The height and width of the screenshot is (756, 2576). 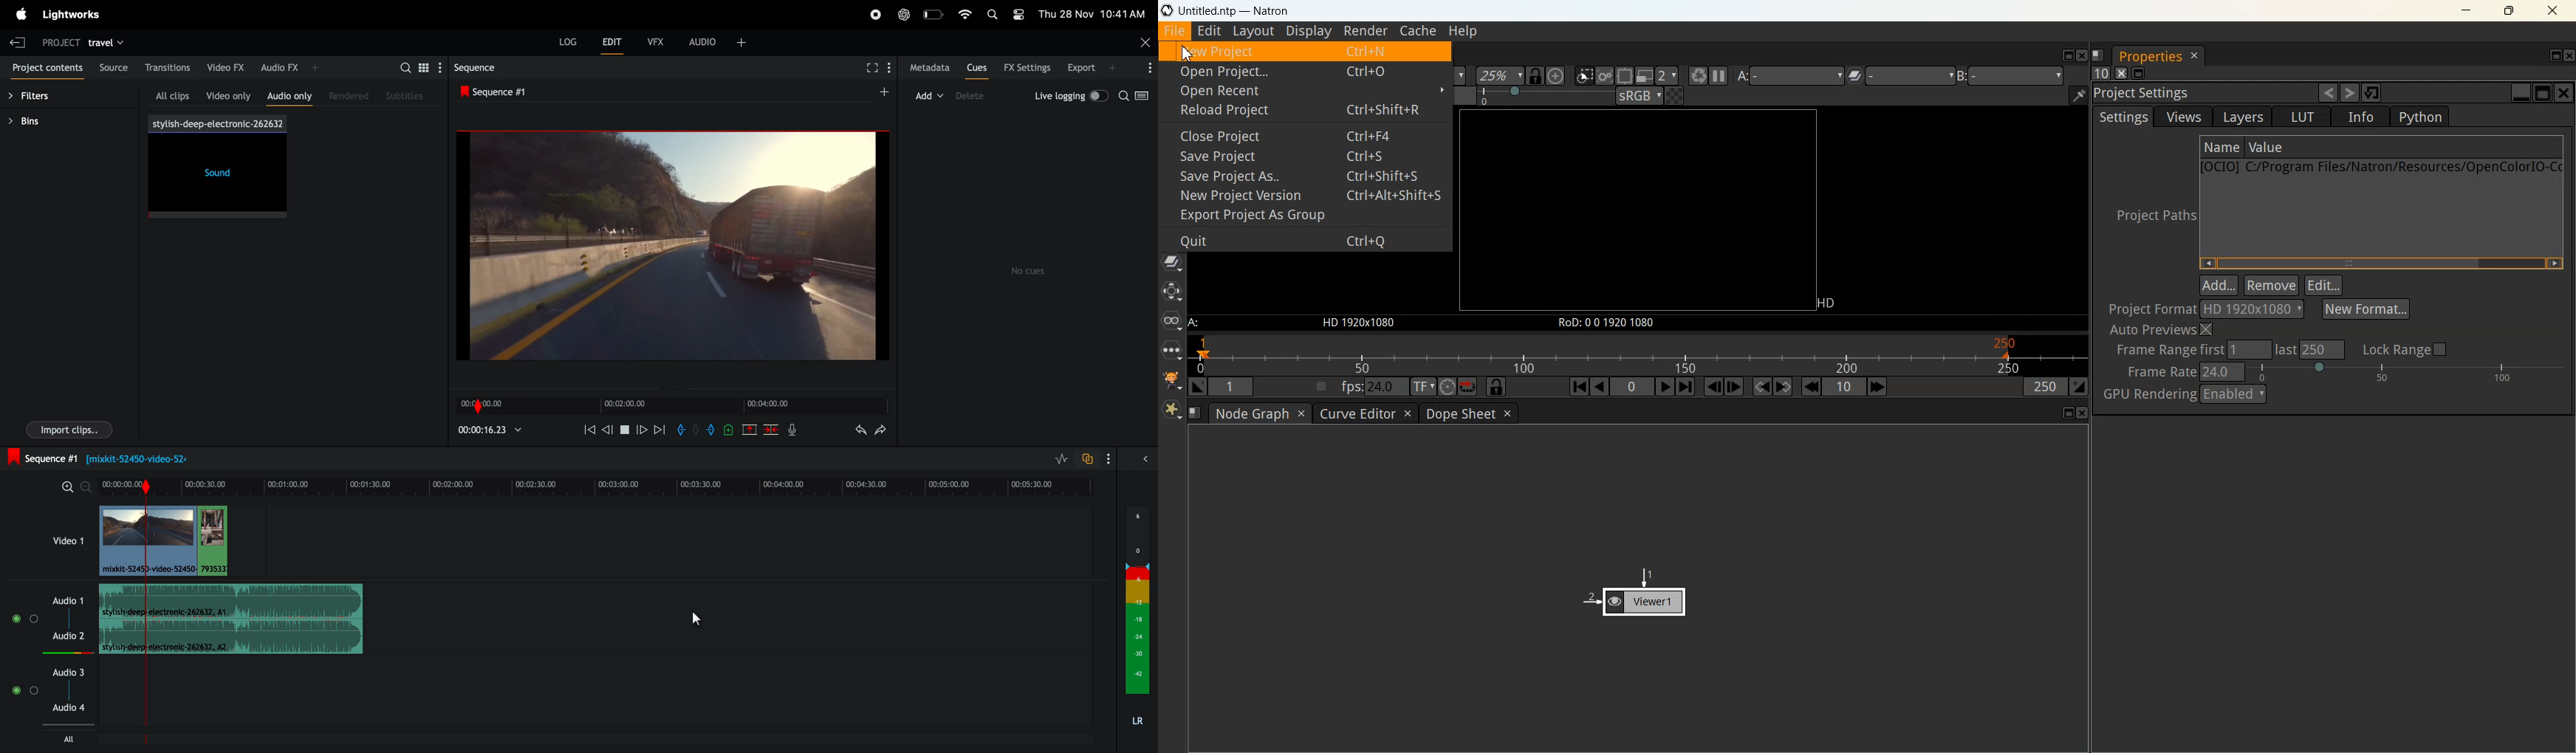 What do you see at coordinates (21, 15) in the screenshot?
I see `apple meu` at bounding box center [21, 15].